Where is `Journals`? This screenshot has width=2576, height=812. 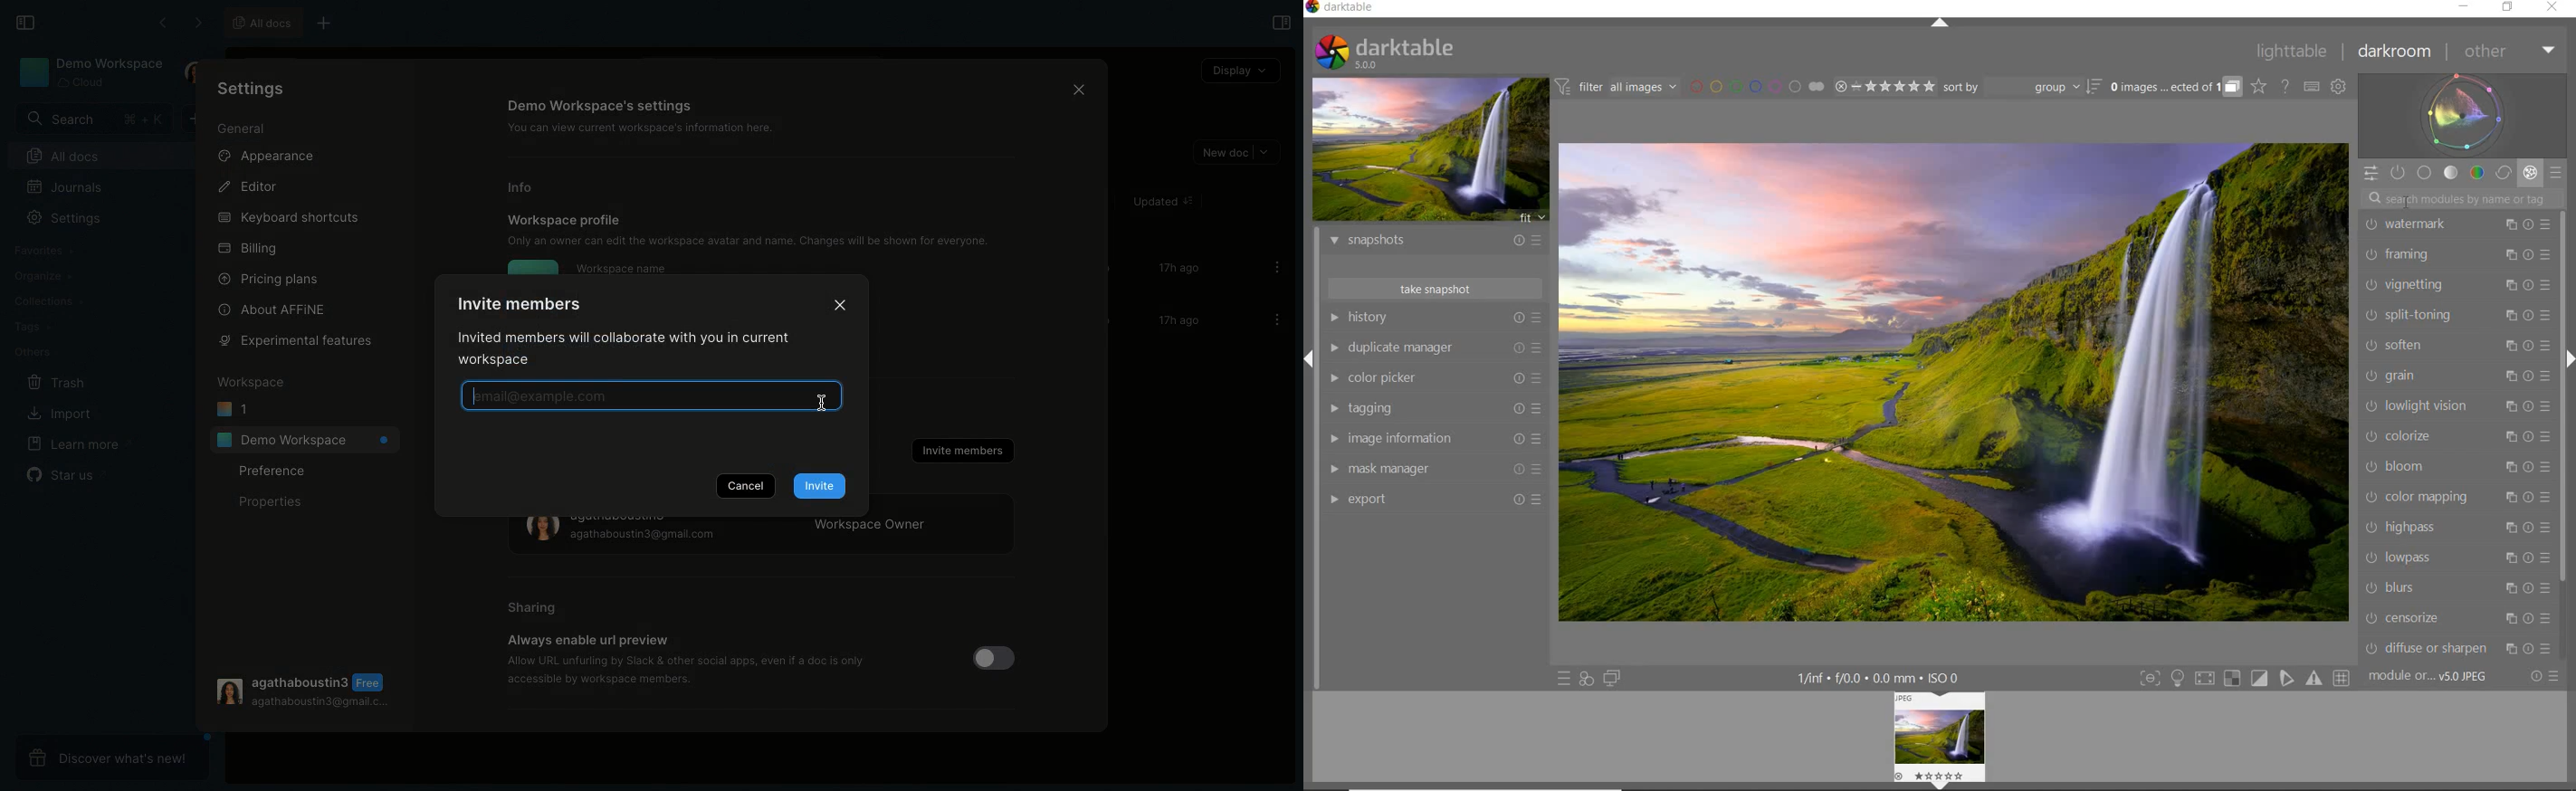
Journals is located at coordinates (64, 186).